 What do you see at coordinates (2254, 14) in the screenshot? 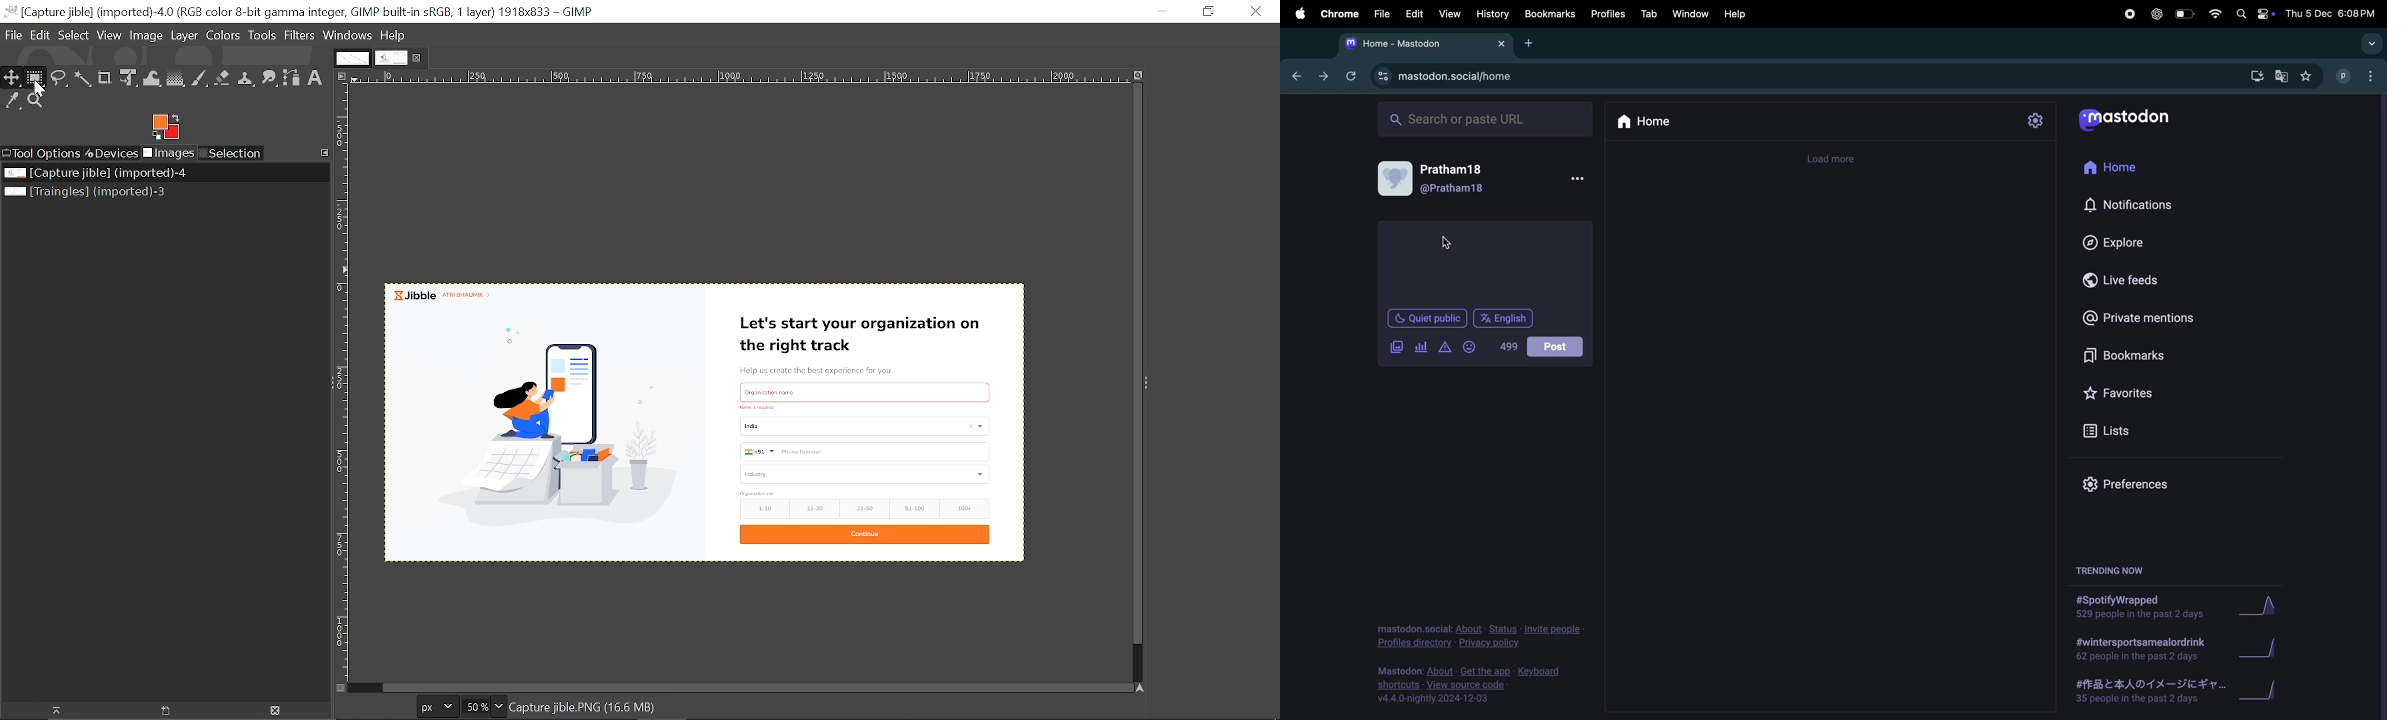
I see `apple widgets` at bounding box center [2254, 14].